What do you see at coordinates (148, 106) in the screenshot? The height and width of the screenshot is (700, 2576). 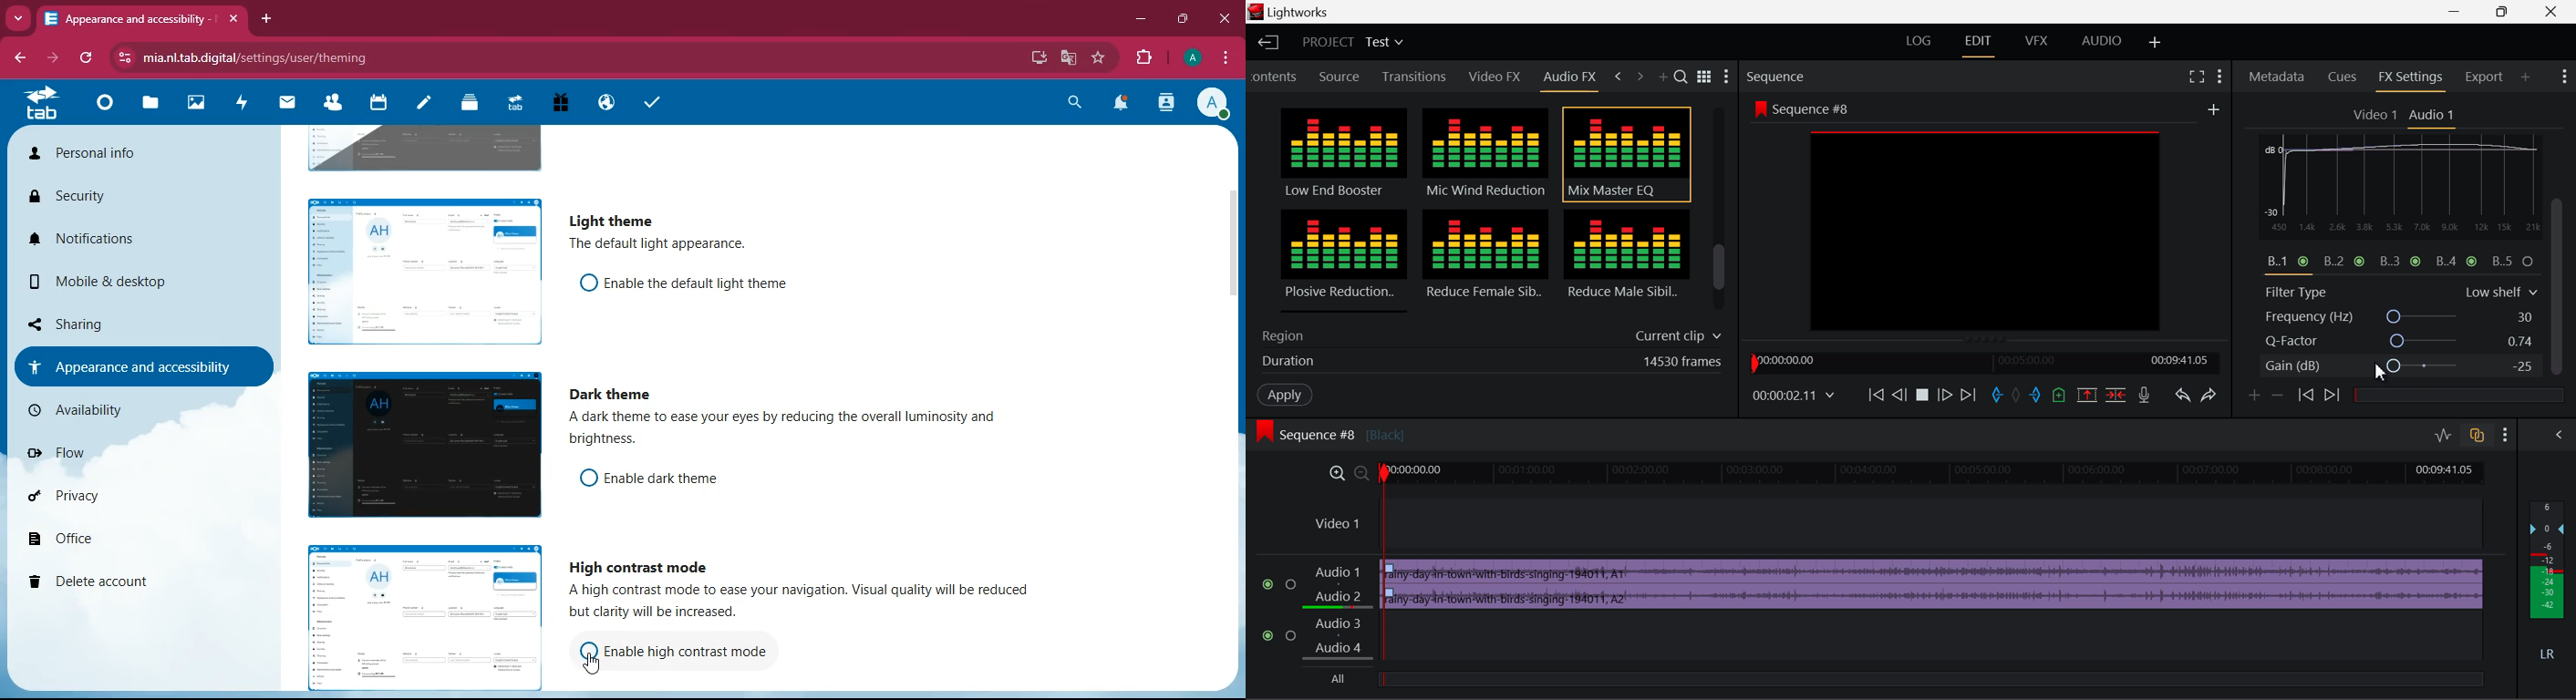 I see `files` at bounding box center [148, 106].